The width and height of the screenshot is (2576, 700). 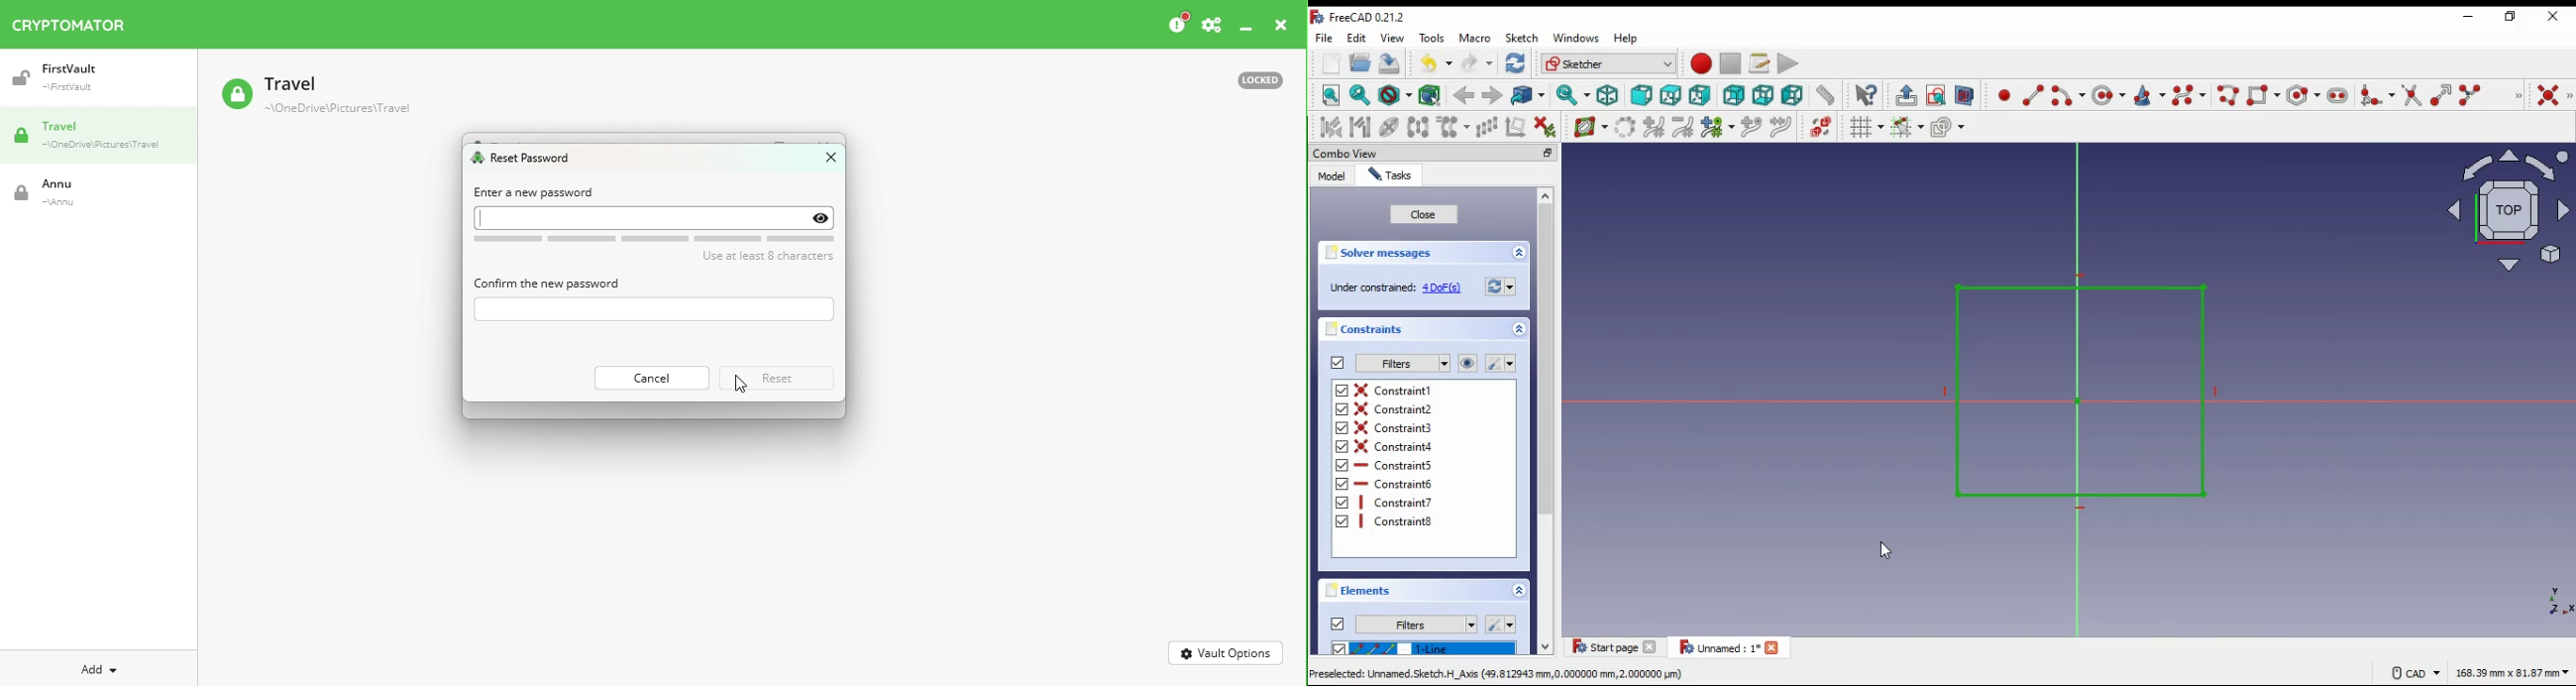 What do you see at coordinates (1369, 330) in the screenshot?
I see `constraints` at bounding box center [1369, 330].